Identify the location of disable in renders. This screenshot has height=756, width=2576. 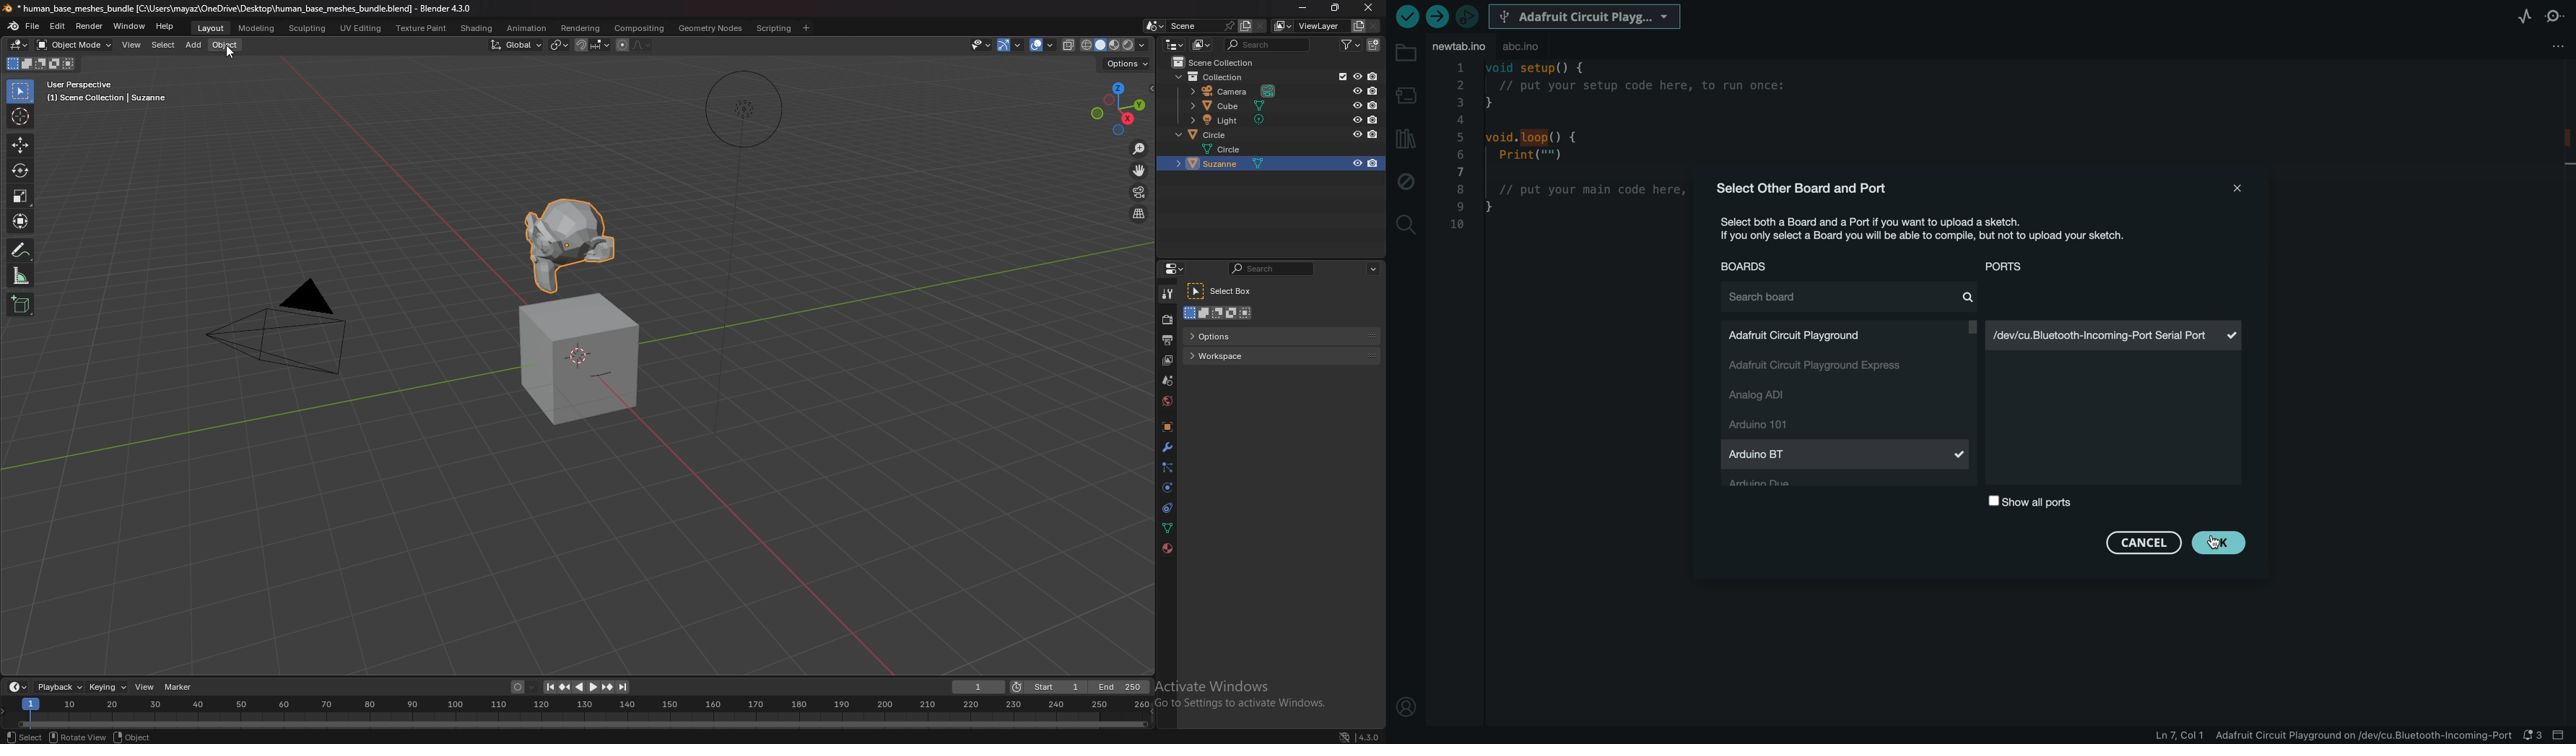
(1373, 119).